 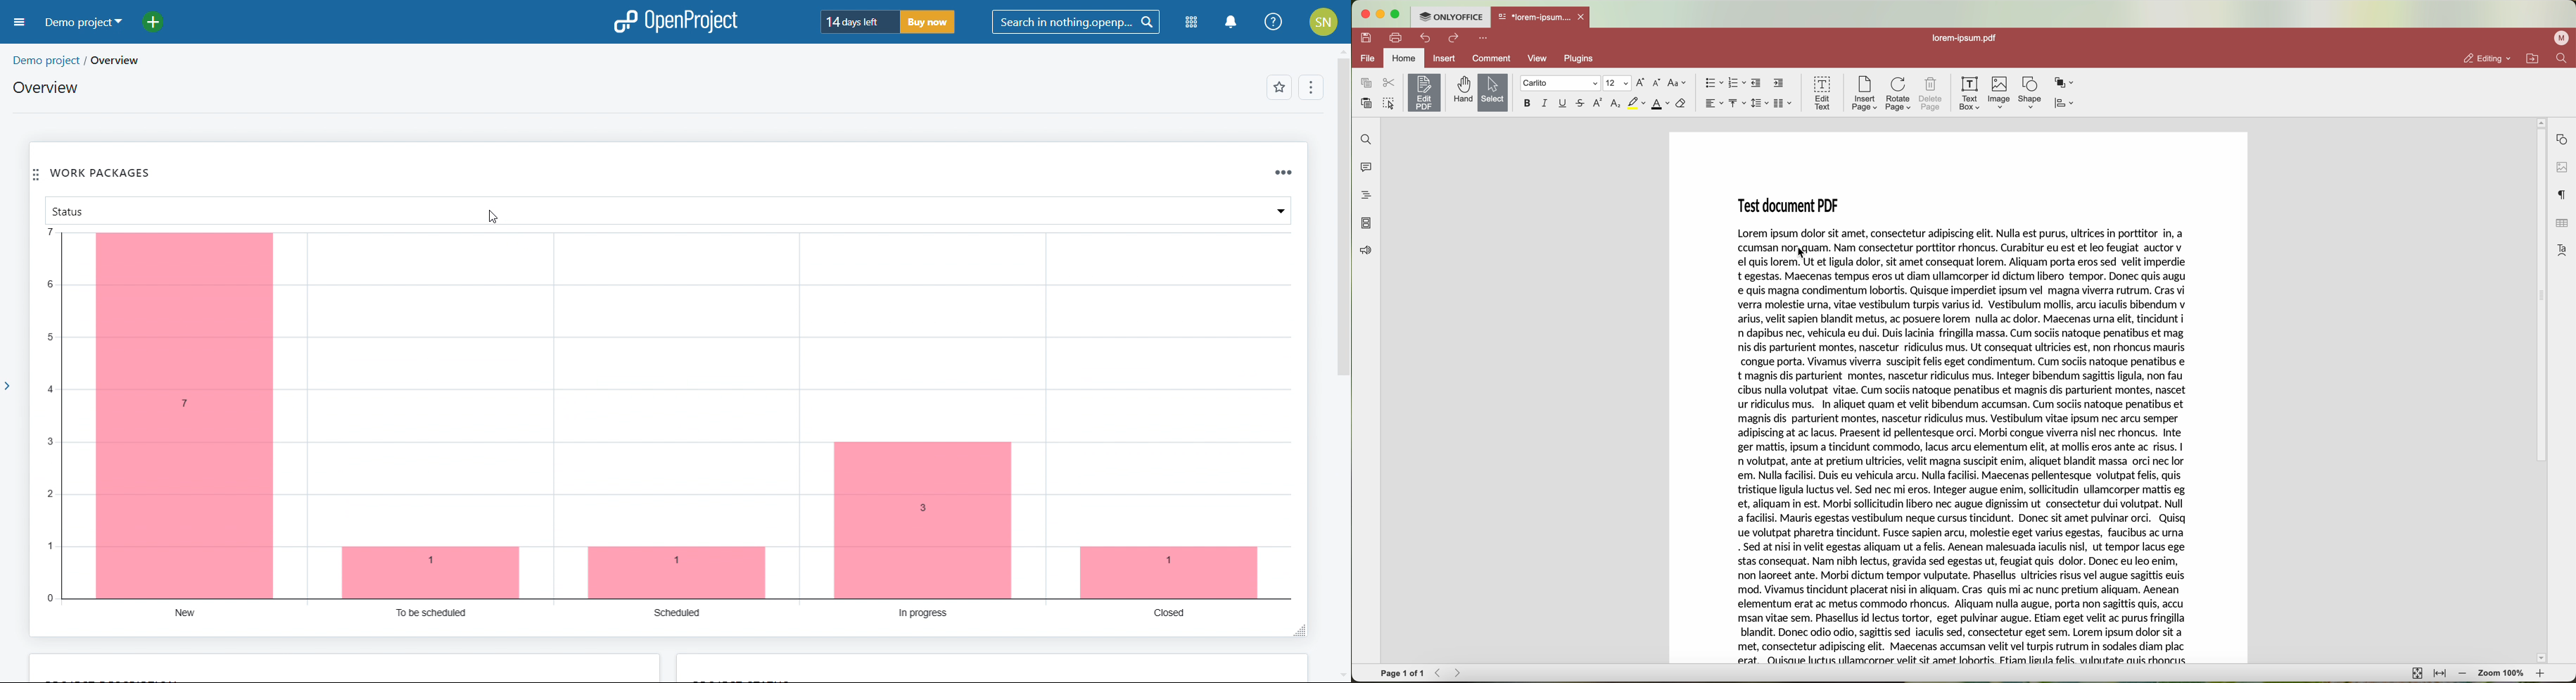 What do you see at coordinates (2562, 225) in the screenshot?
I see `table settings` at bounding box center [2562, 225].